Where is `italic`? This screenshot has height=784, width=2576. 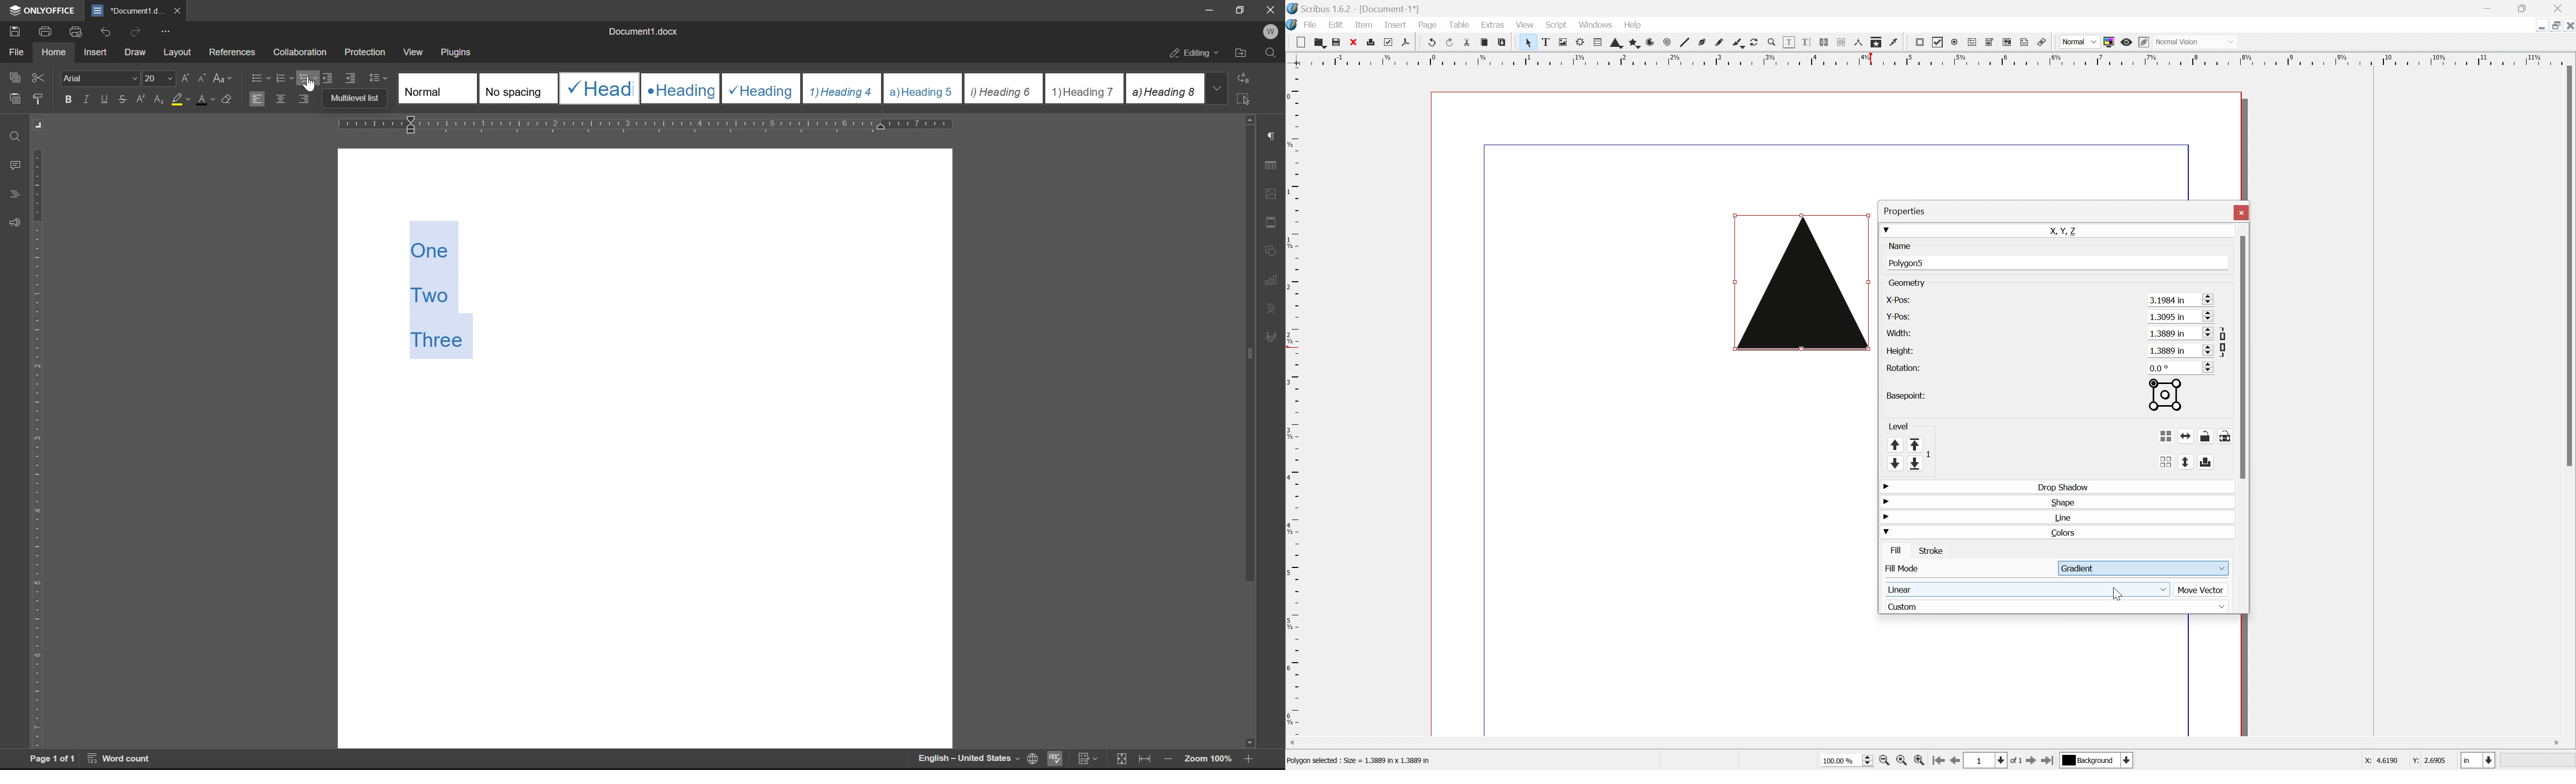 italic is located at coordinates (88, 98).